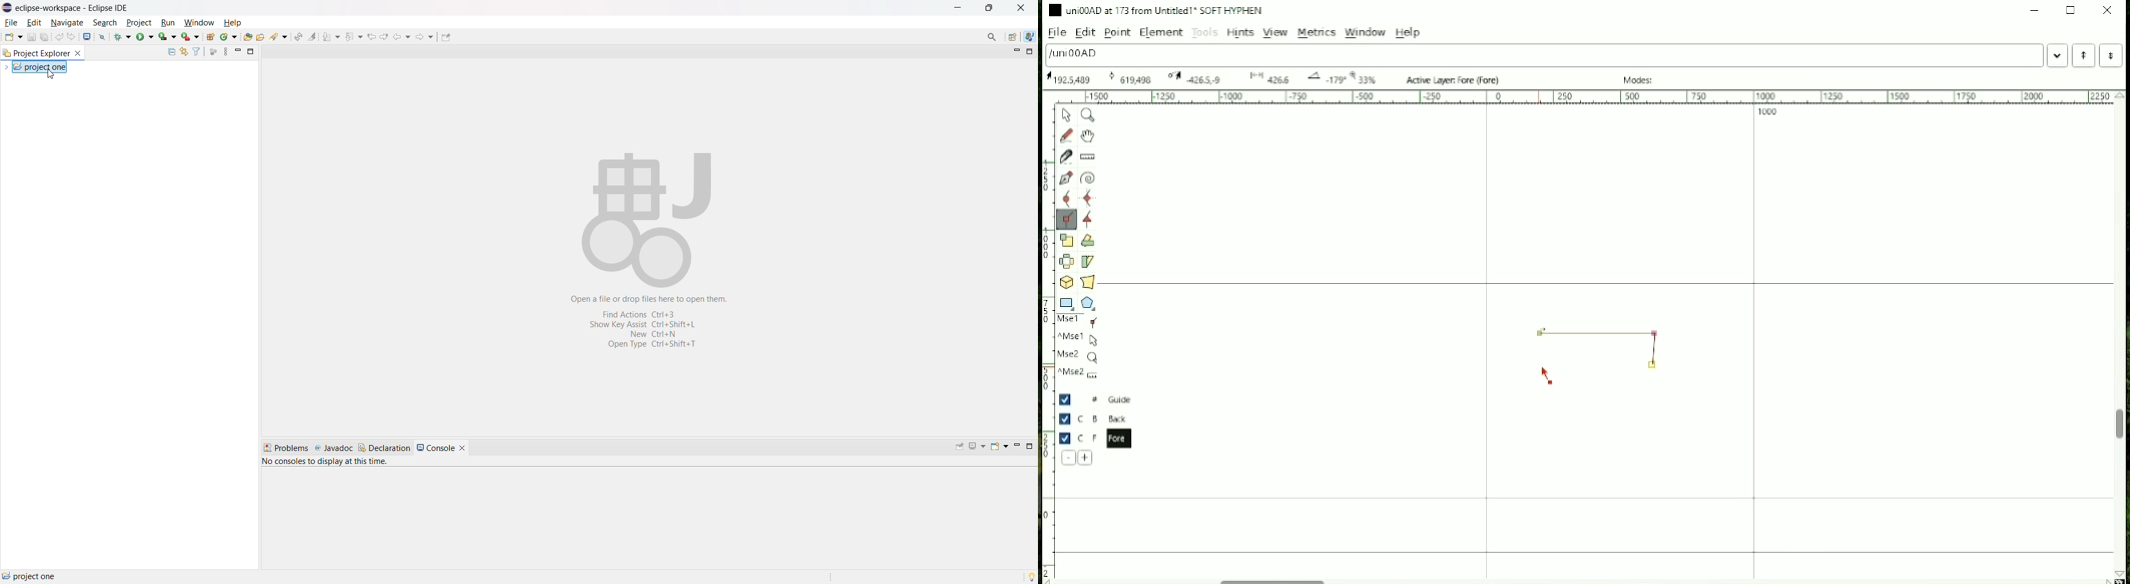  Describe the element at coordinates (1101, 438) in the screenshot. I see `Fore` at that location.